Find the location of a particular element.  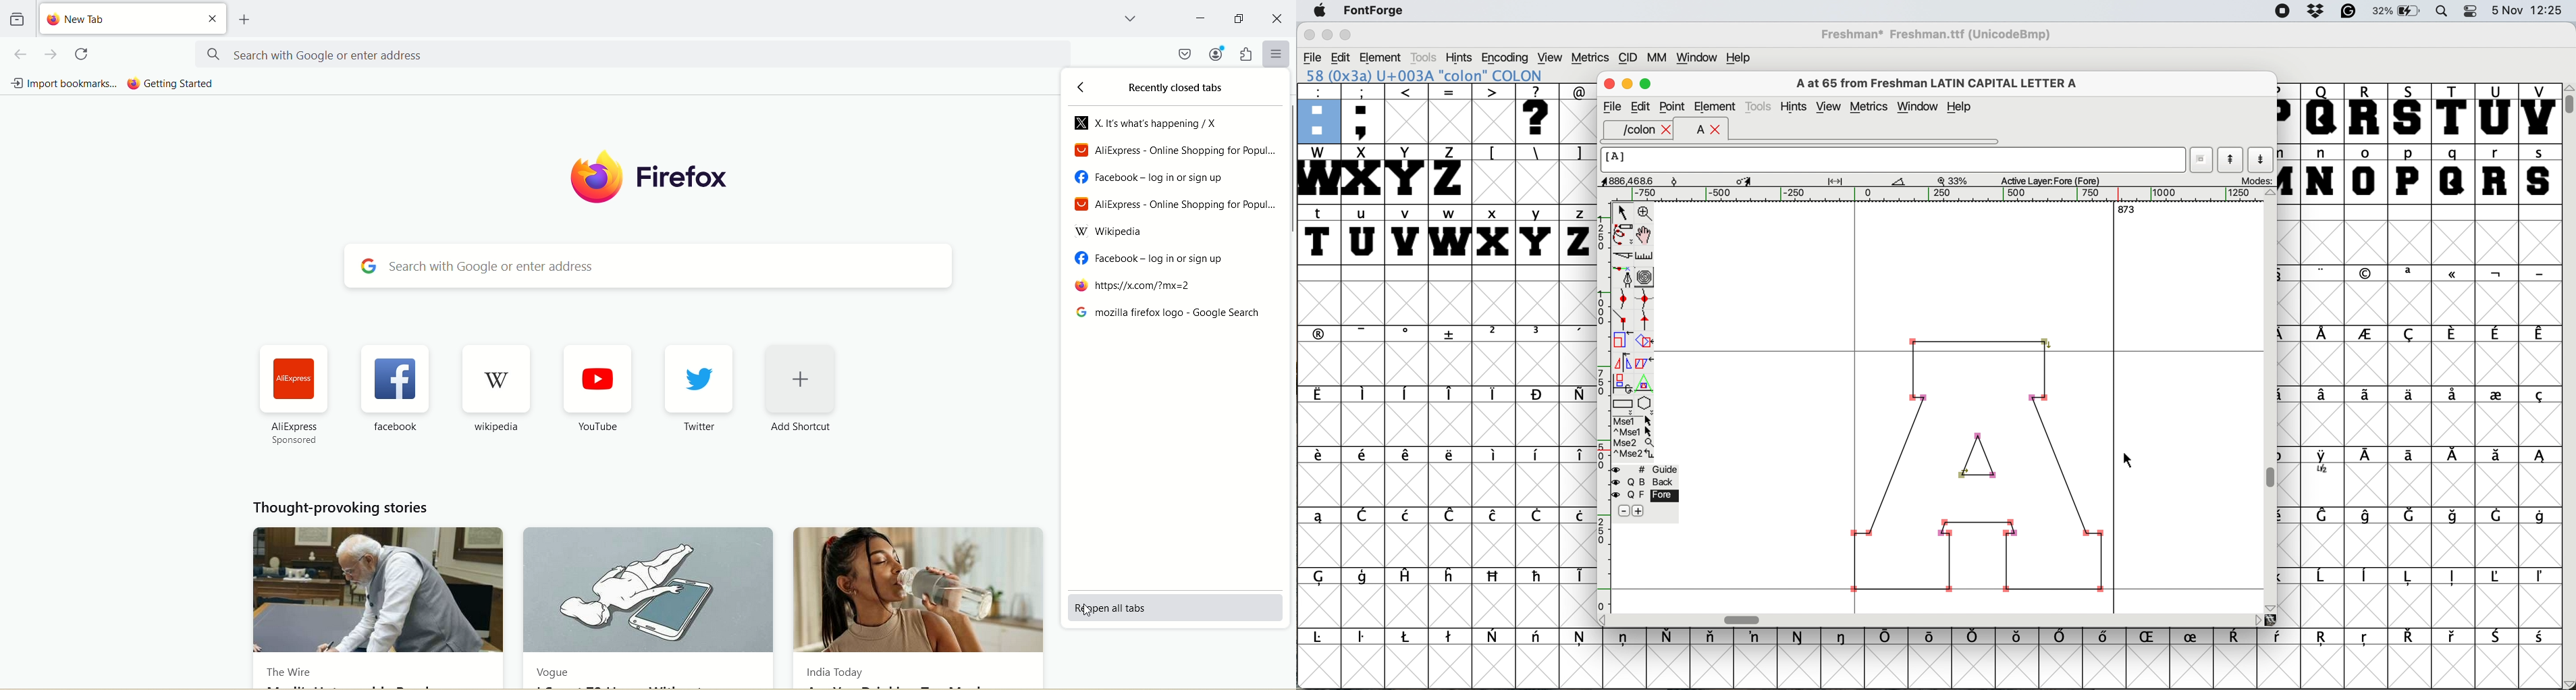

symbol is located at coordinates (2410, 273).